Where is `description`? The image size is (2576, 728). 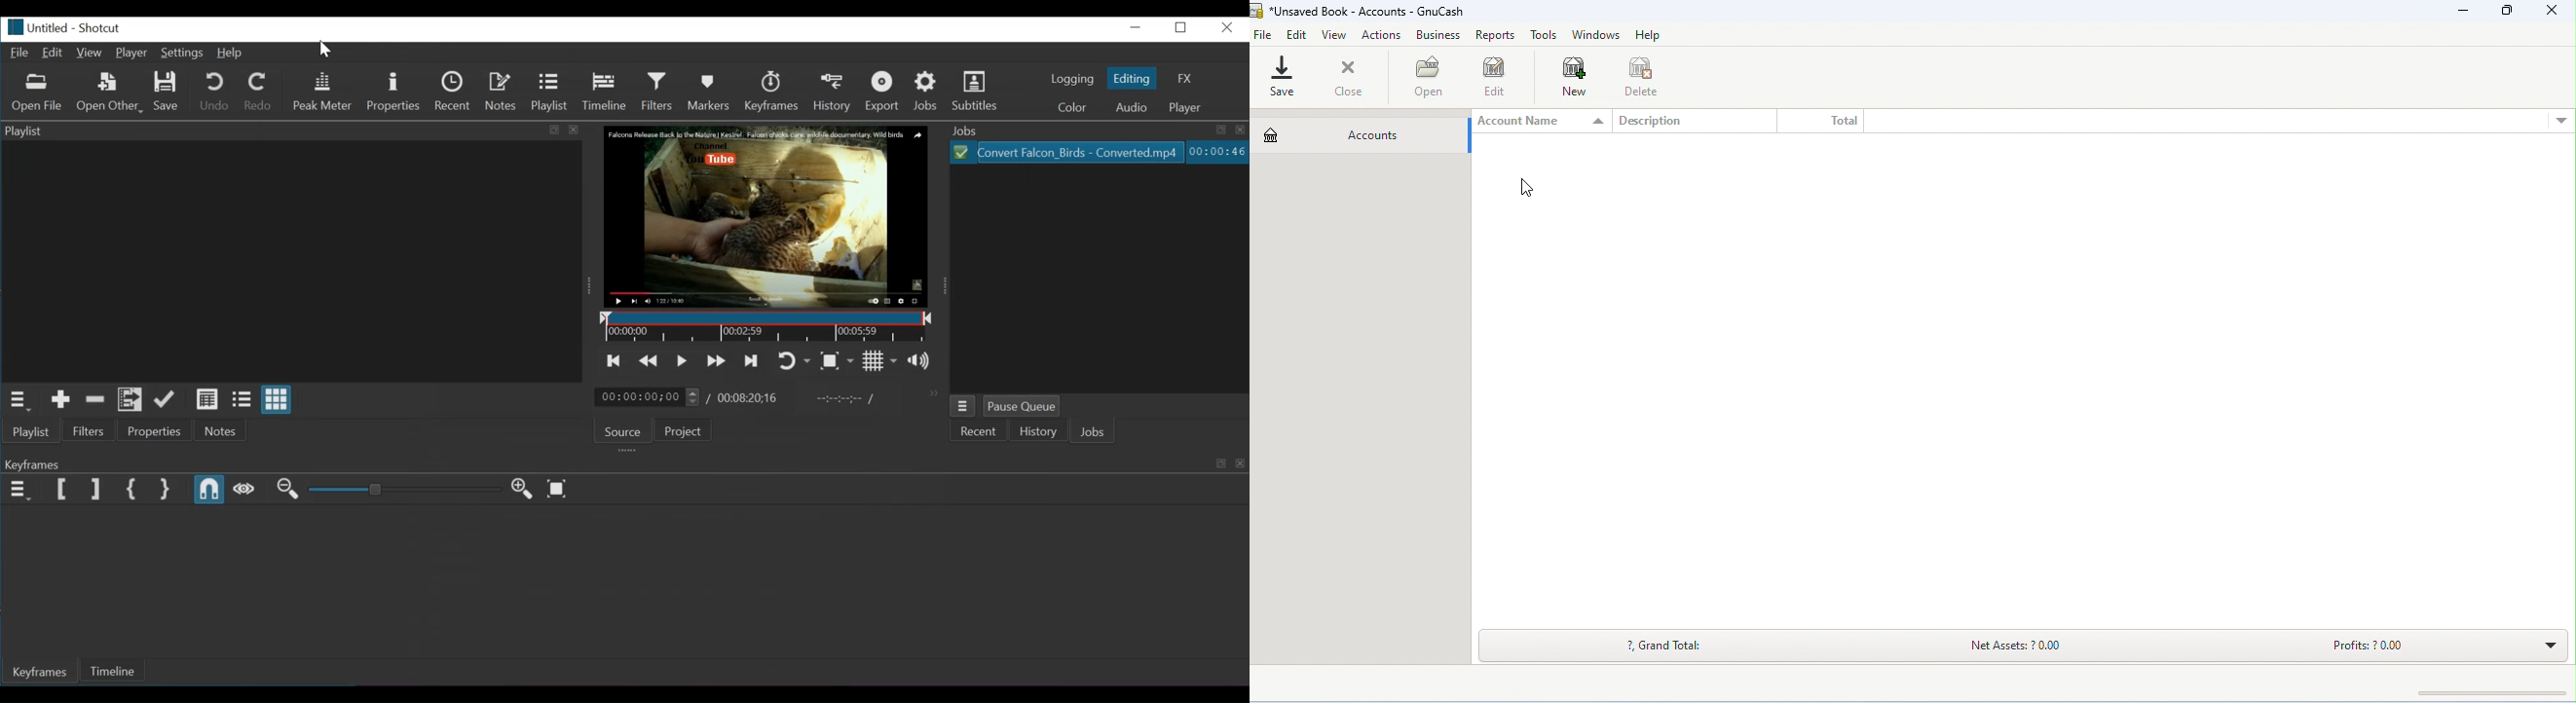 description is located at coordinates (1647, 120).